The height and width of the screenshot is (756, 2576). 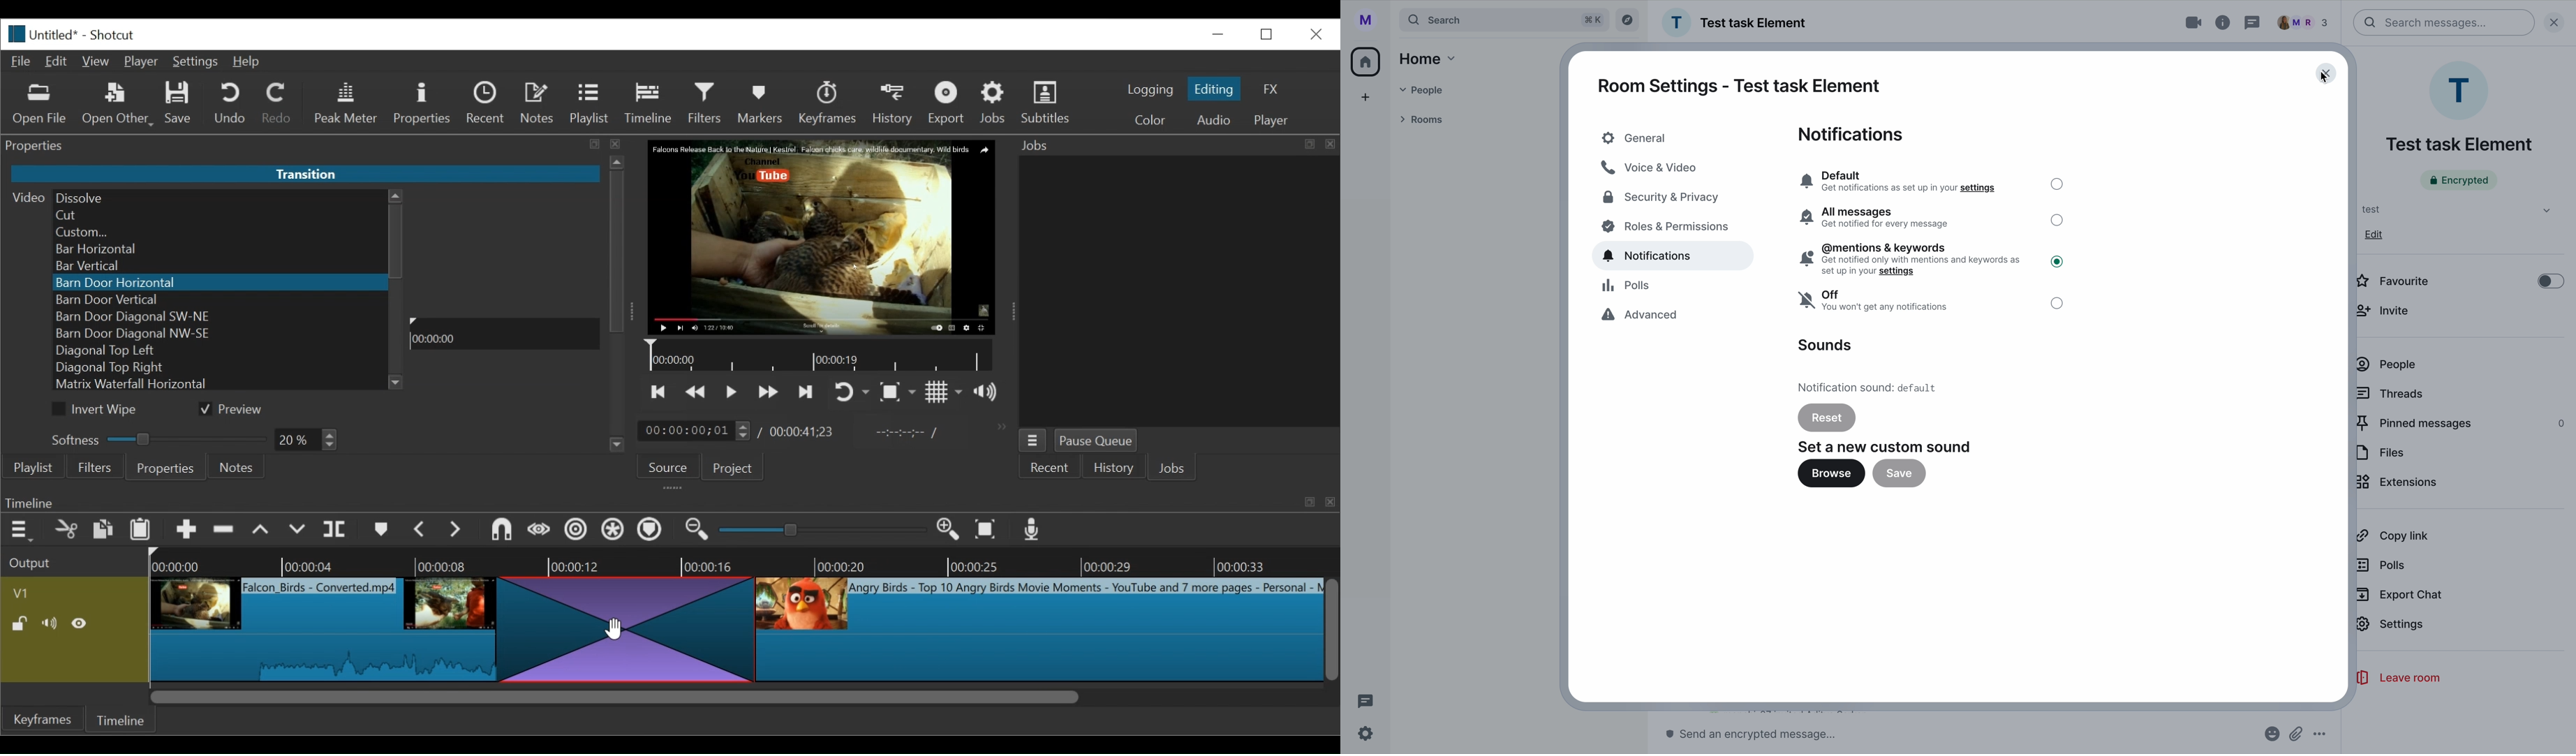 What do you see at coordinates (803, 431) in the screenshot?
I see `Total Duration` at bounding box center [803, 431].